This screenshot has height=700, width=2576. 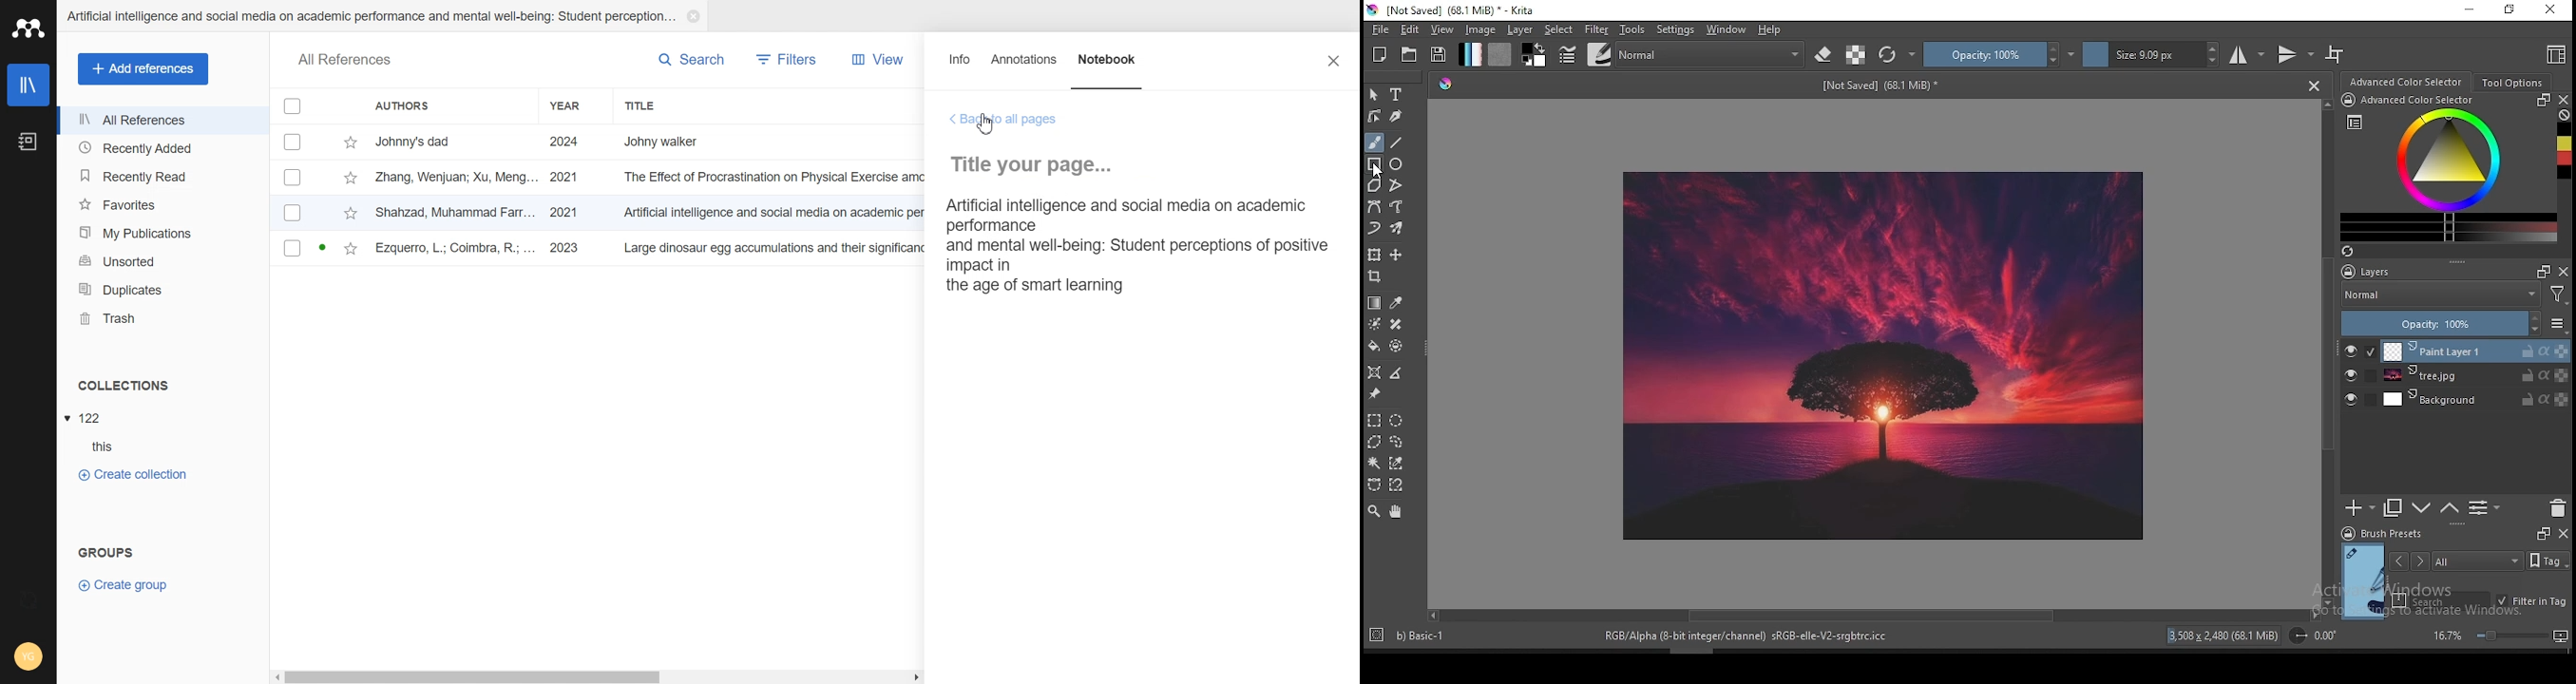 I want to click on layer, so click(x=2475, y=351).